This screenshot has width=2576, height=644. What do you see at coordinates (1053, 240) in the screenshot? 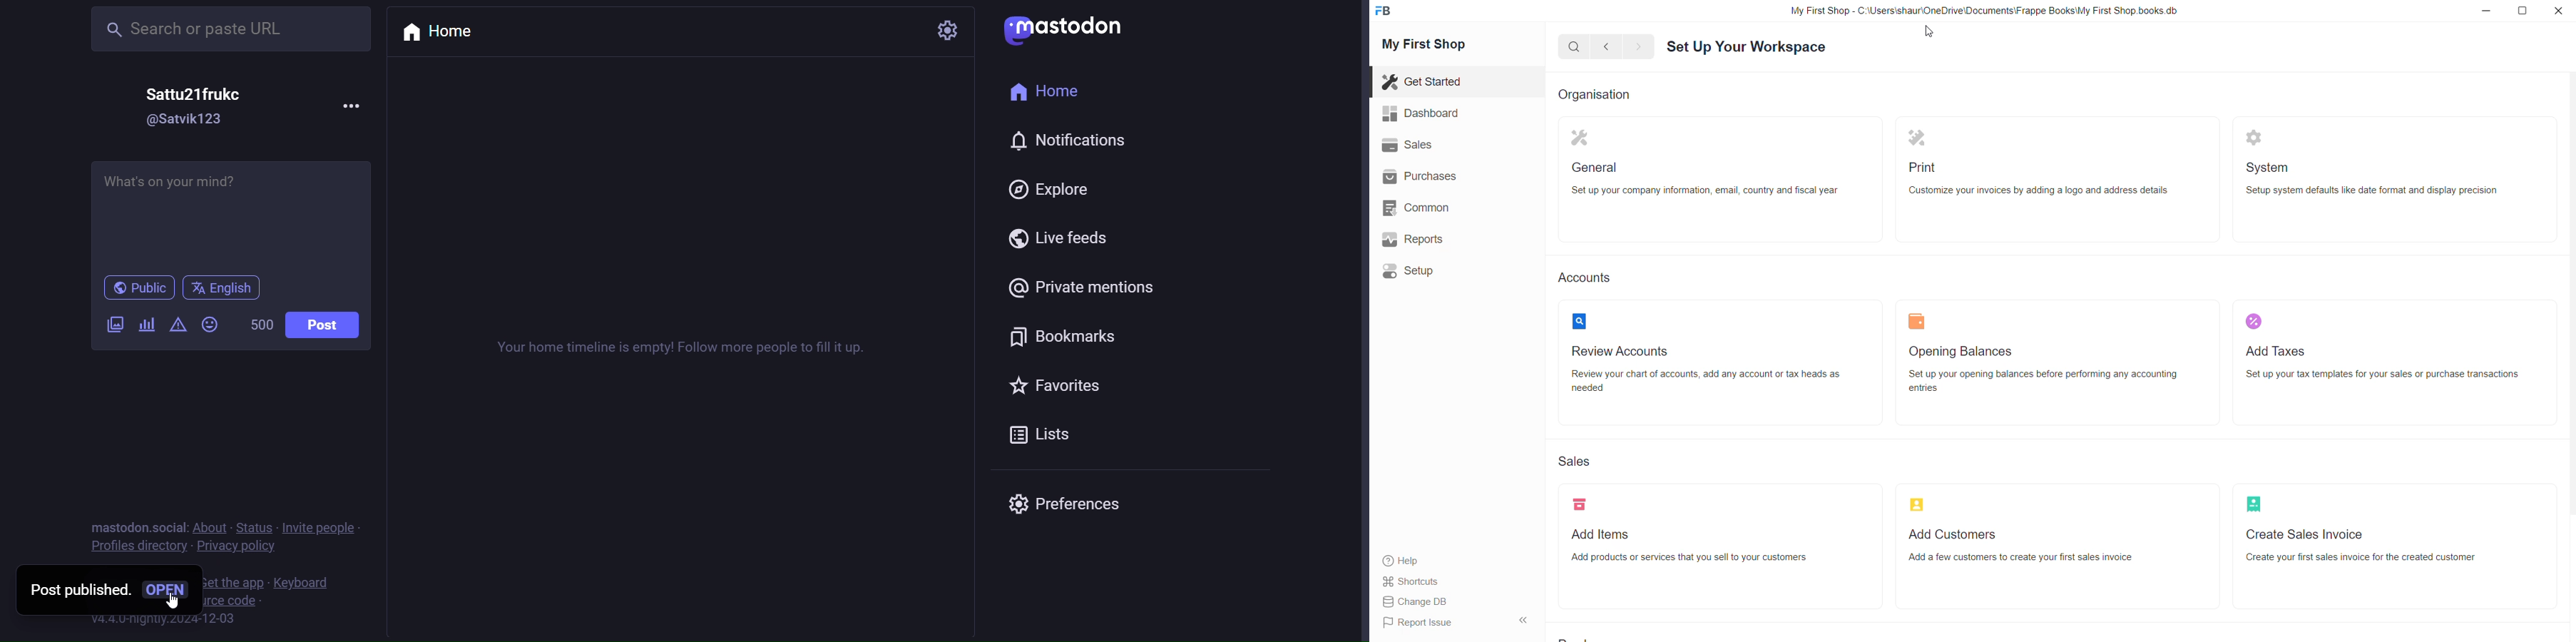
I see `live feed` at bounding box center [1053, 240].